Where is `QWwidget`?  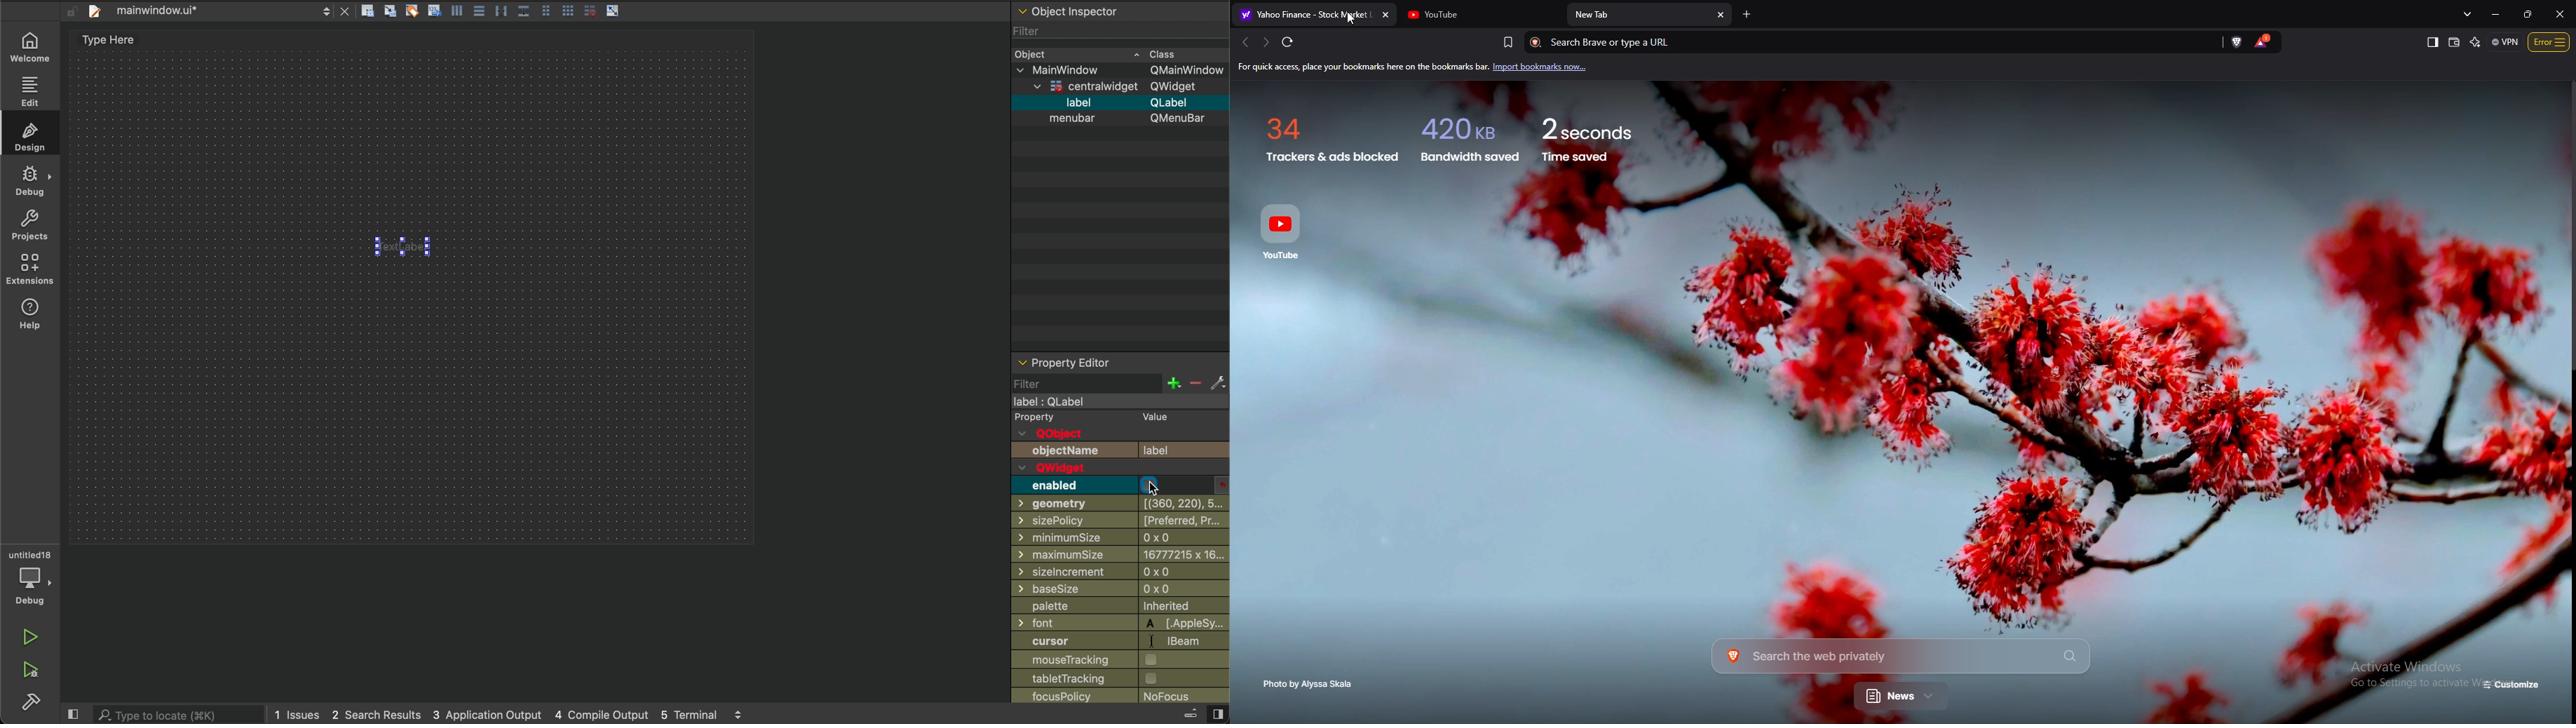 QWwidget is located at coordinates (1080, 469).